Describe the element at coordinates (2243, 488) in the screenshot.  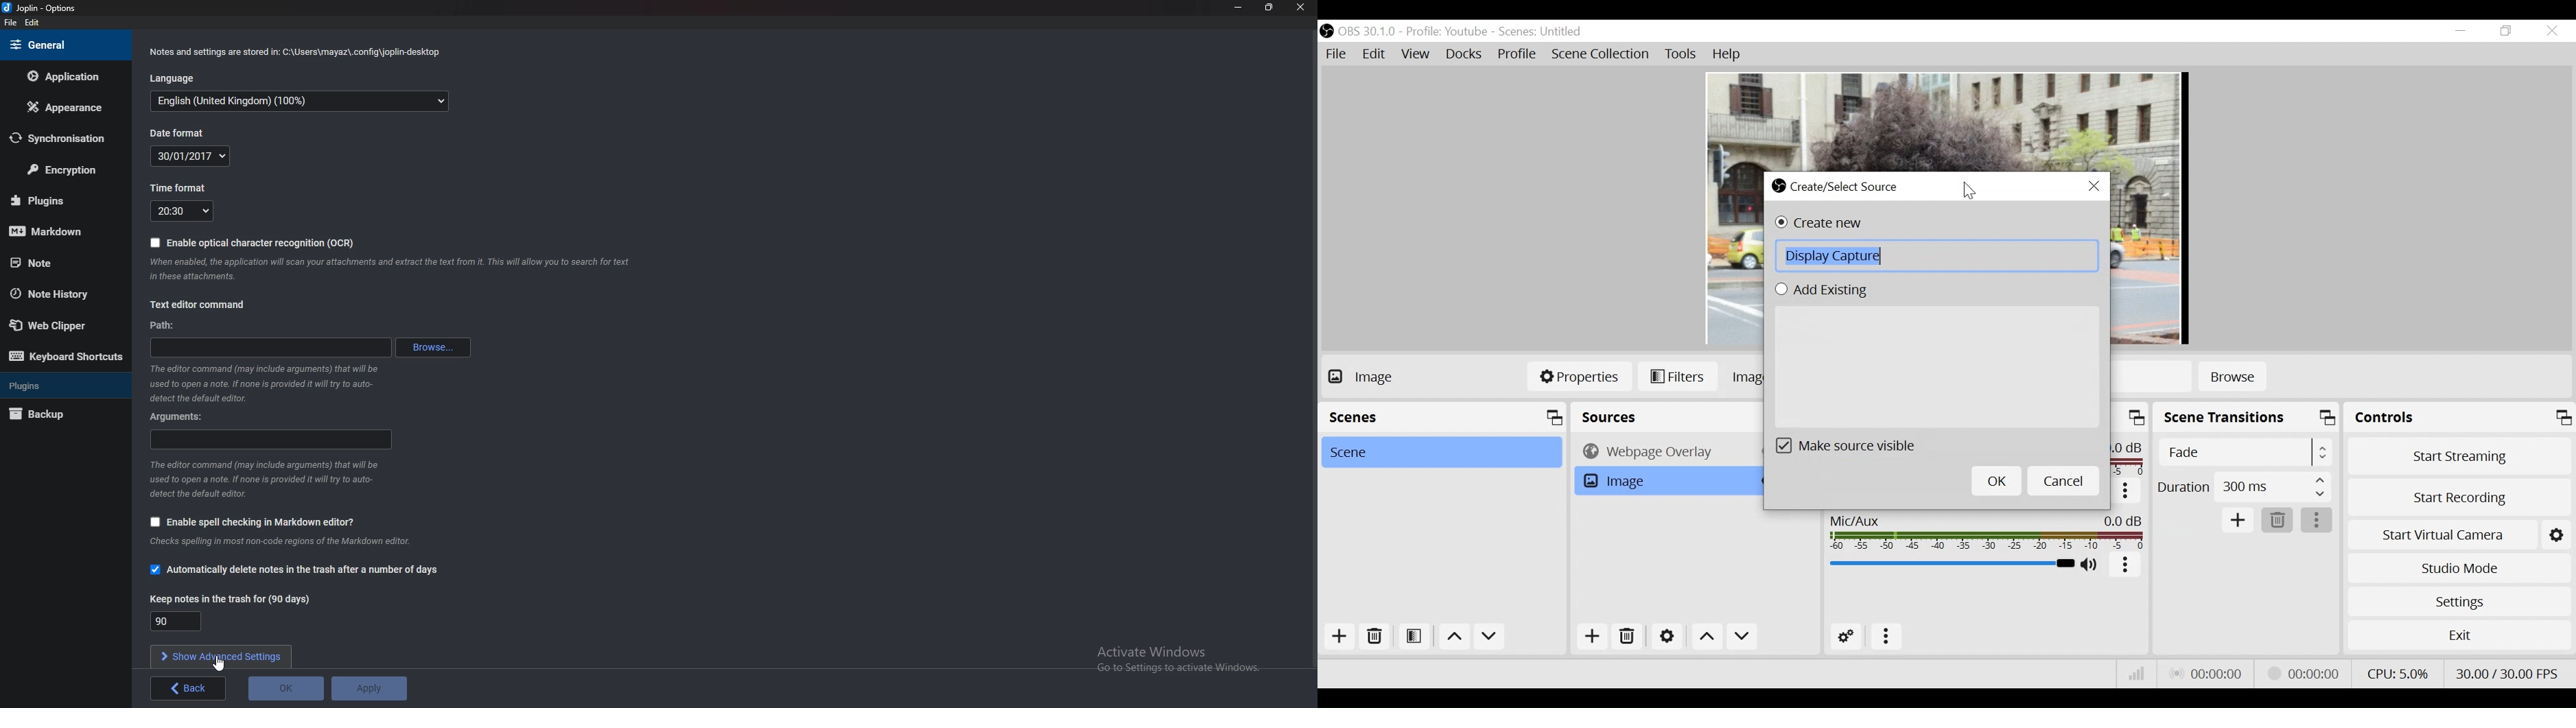
I see `Duration` at that location.